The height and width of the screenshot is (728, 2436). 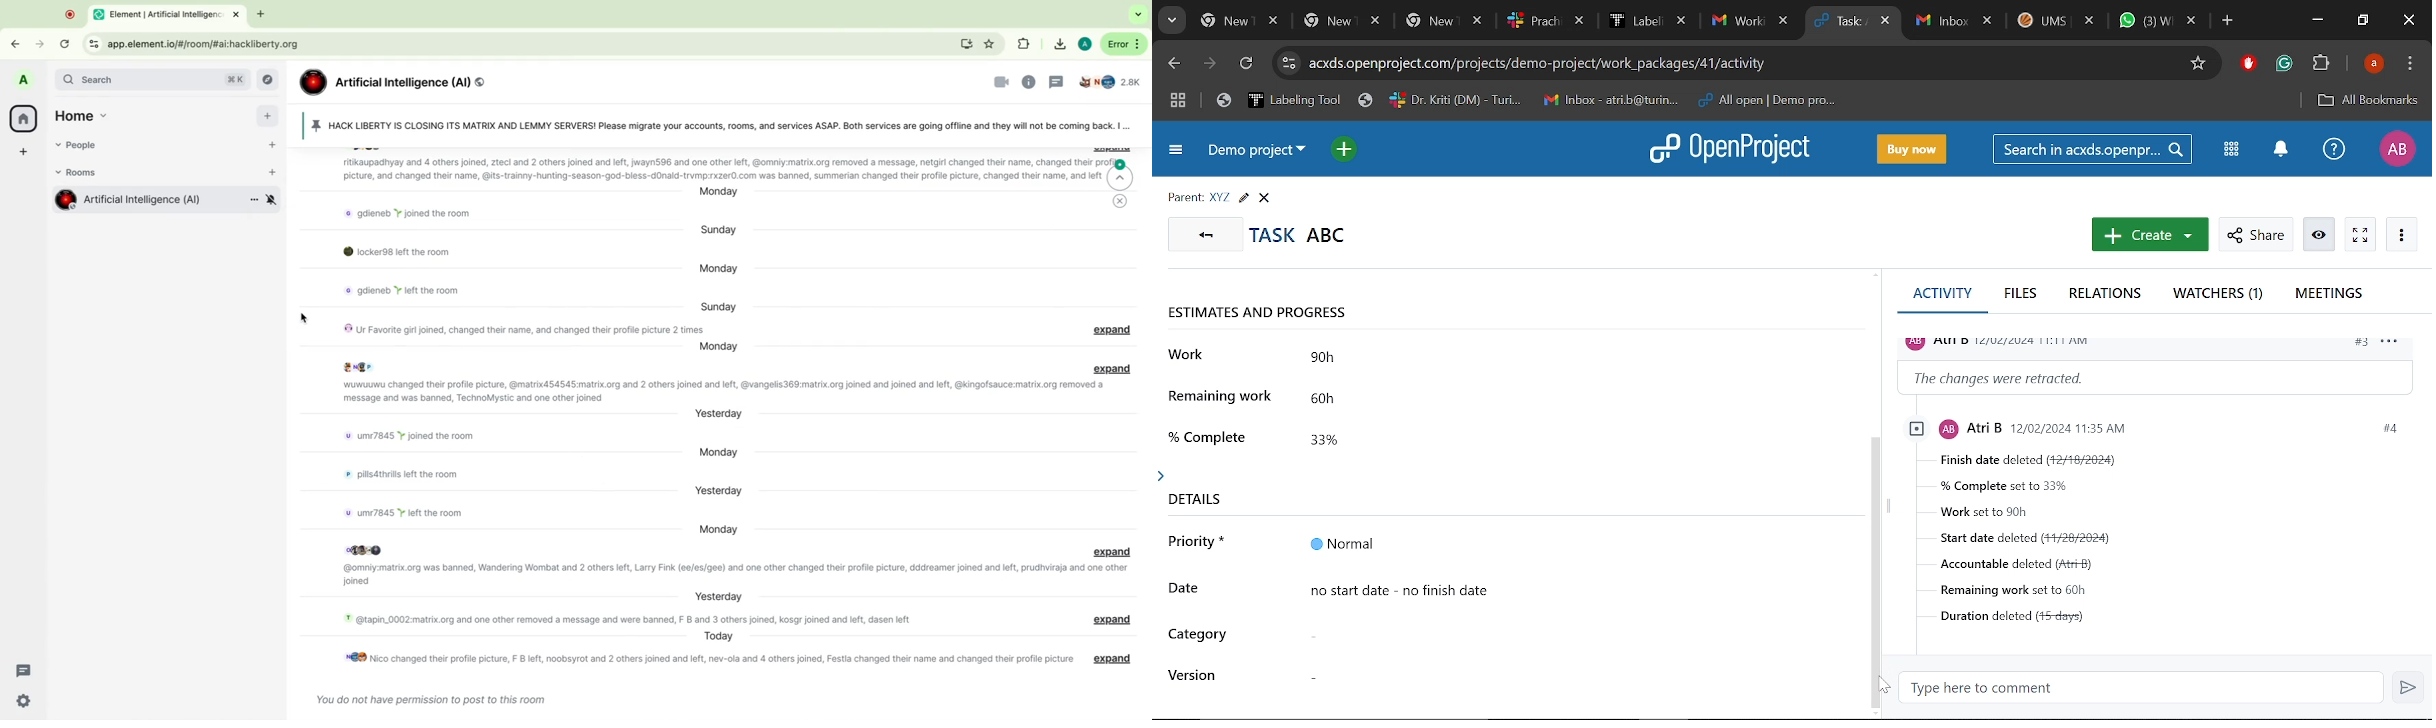 I want to click on new tab, so click(x=263, y=15).